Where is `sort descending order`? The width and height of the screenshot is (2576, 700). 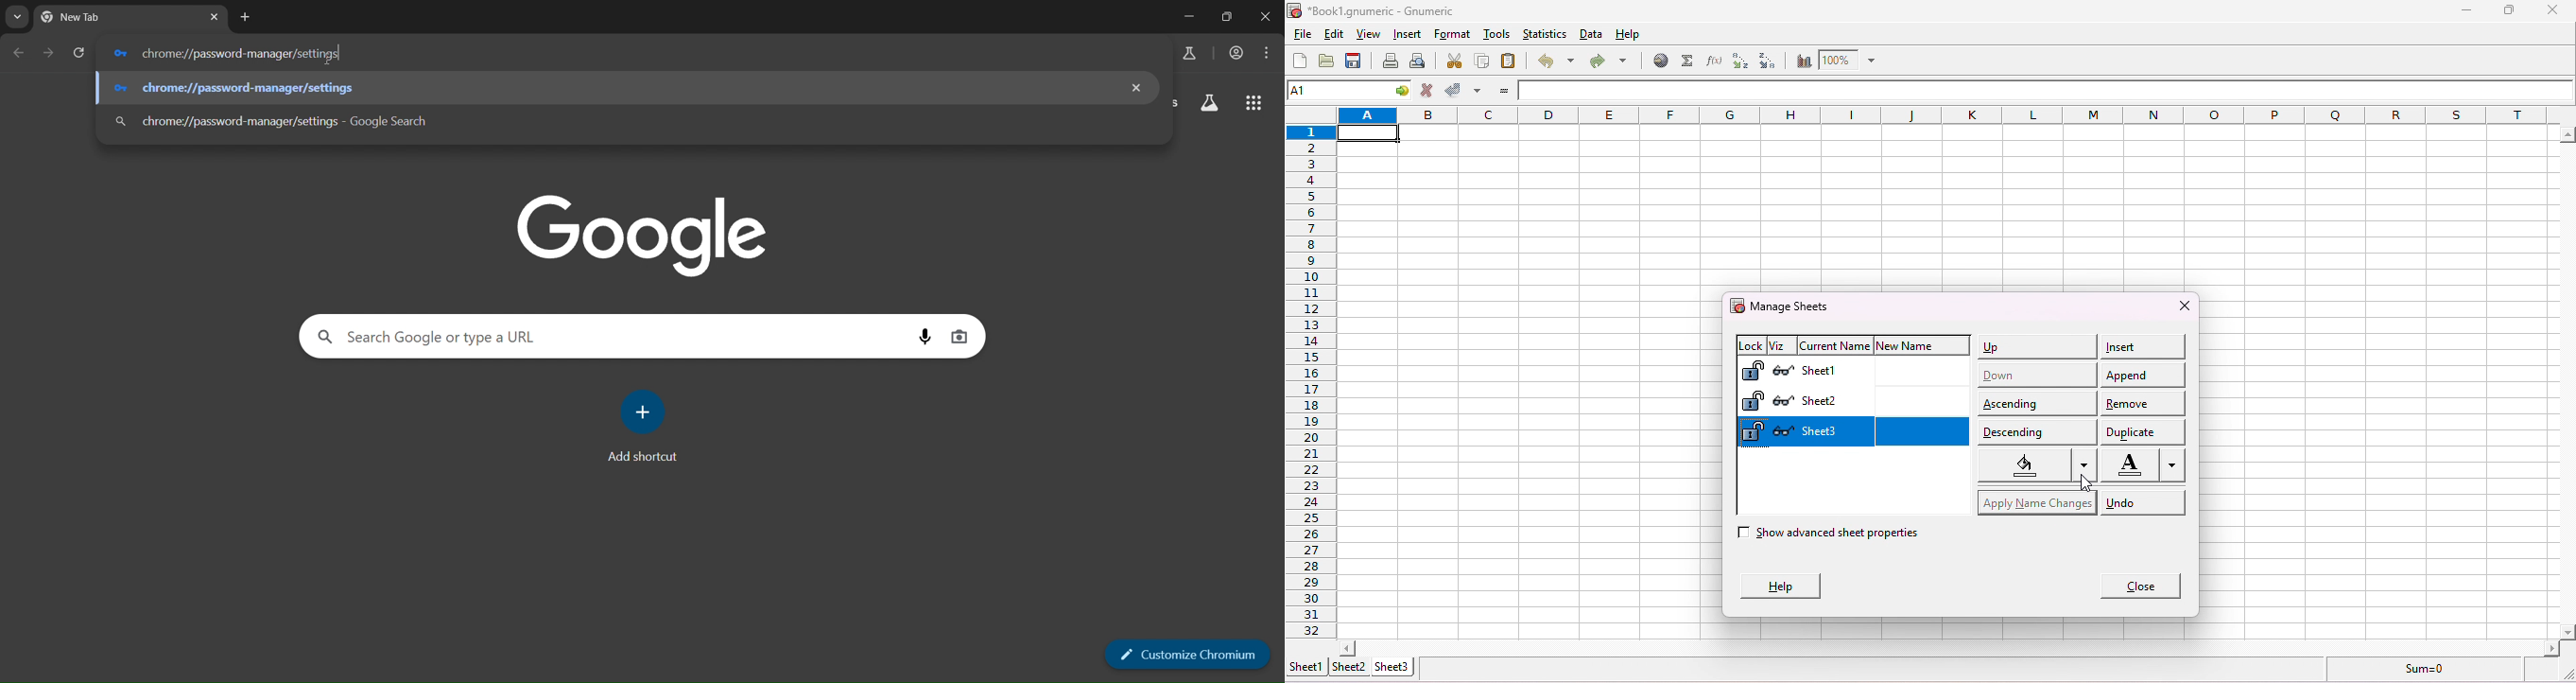
sort descending order is located at coordinates (1770, 60).